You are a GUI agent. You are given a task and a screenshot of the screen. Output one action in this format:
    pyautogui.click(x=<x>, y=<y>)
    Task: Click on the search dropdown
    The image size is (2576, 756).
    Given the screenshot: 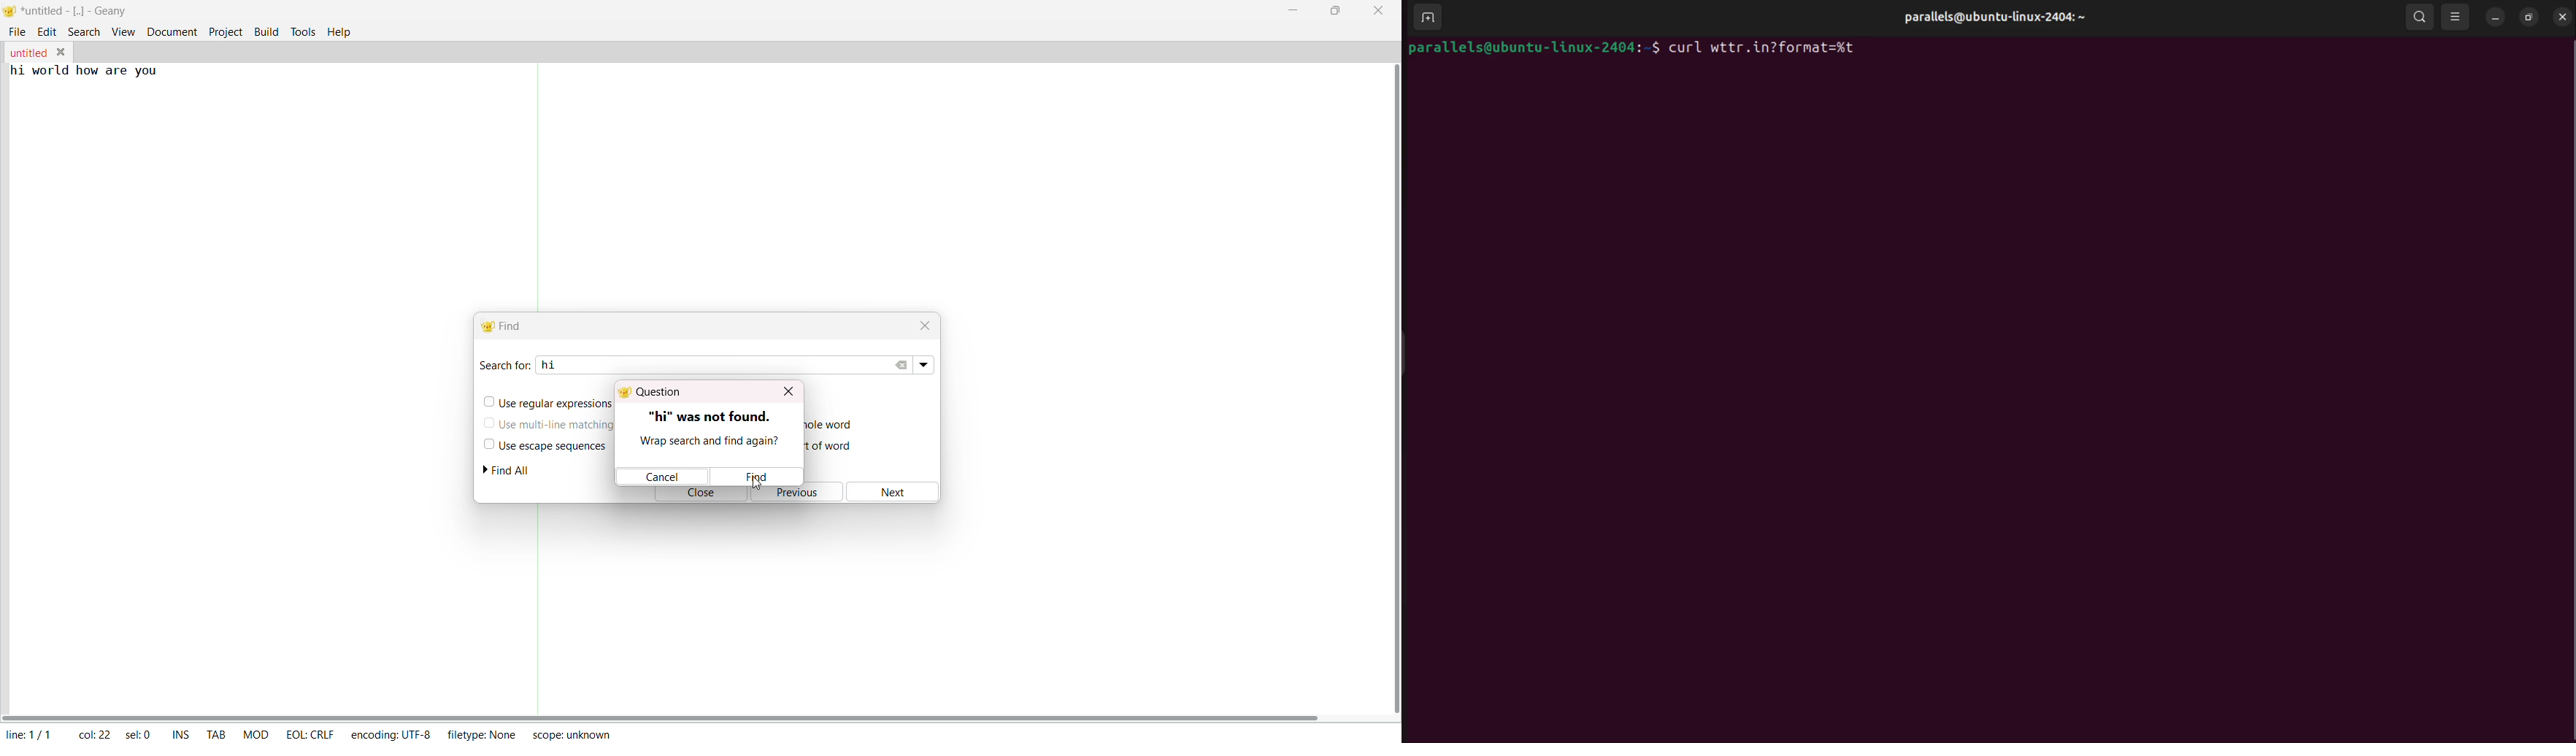 What is the action you would take?
    pyautogui.click(x=928, y=364)
    